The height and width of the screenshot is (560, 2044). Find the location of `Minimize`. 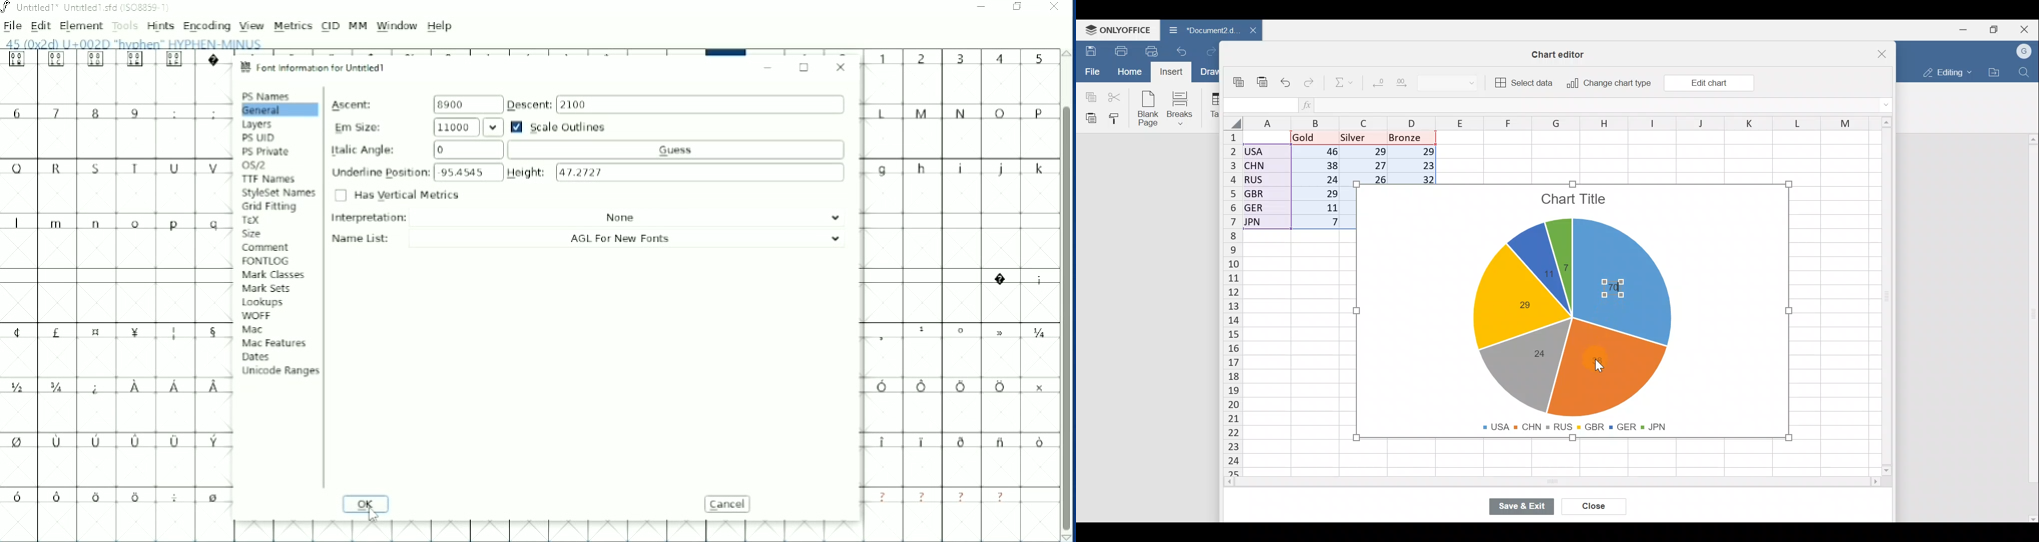

Minimize is located at coordinates (983, 8).